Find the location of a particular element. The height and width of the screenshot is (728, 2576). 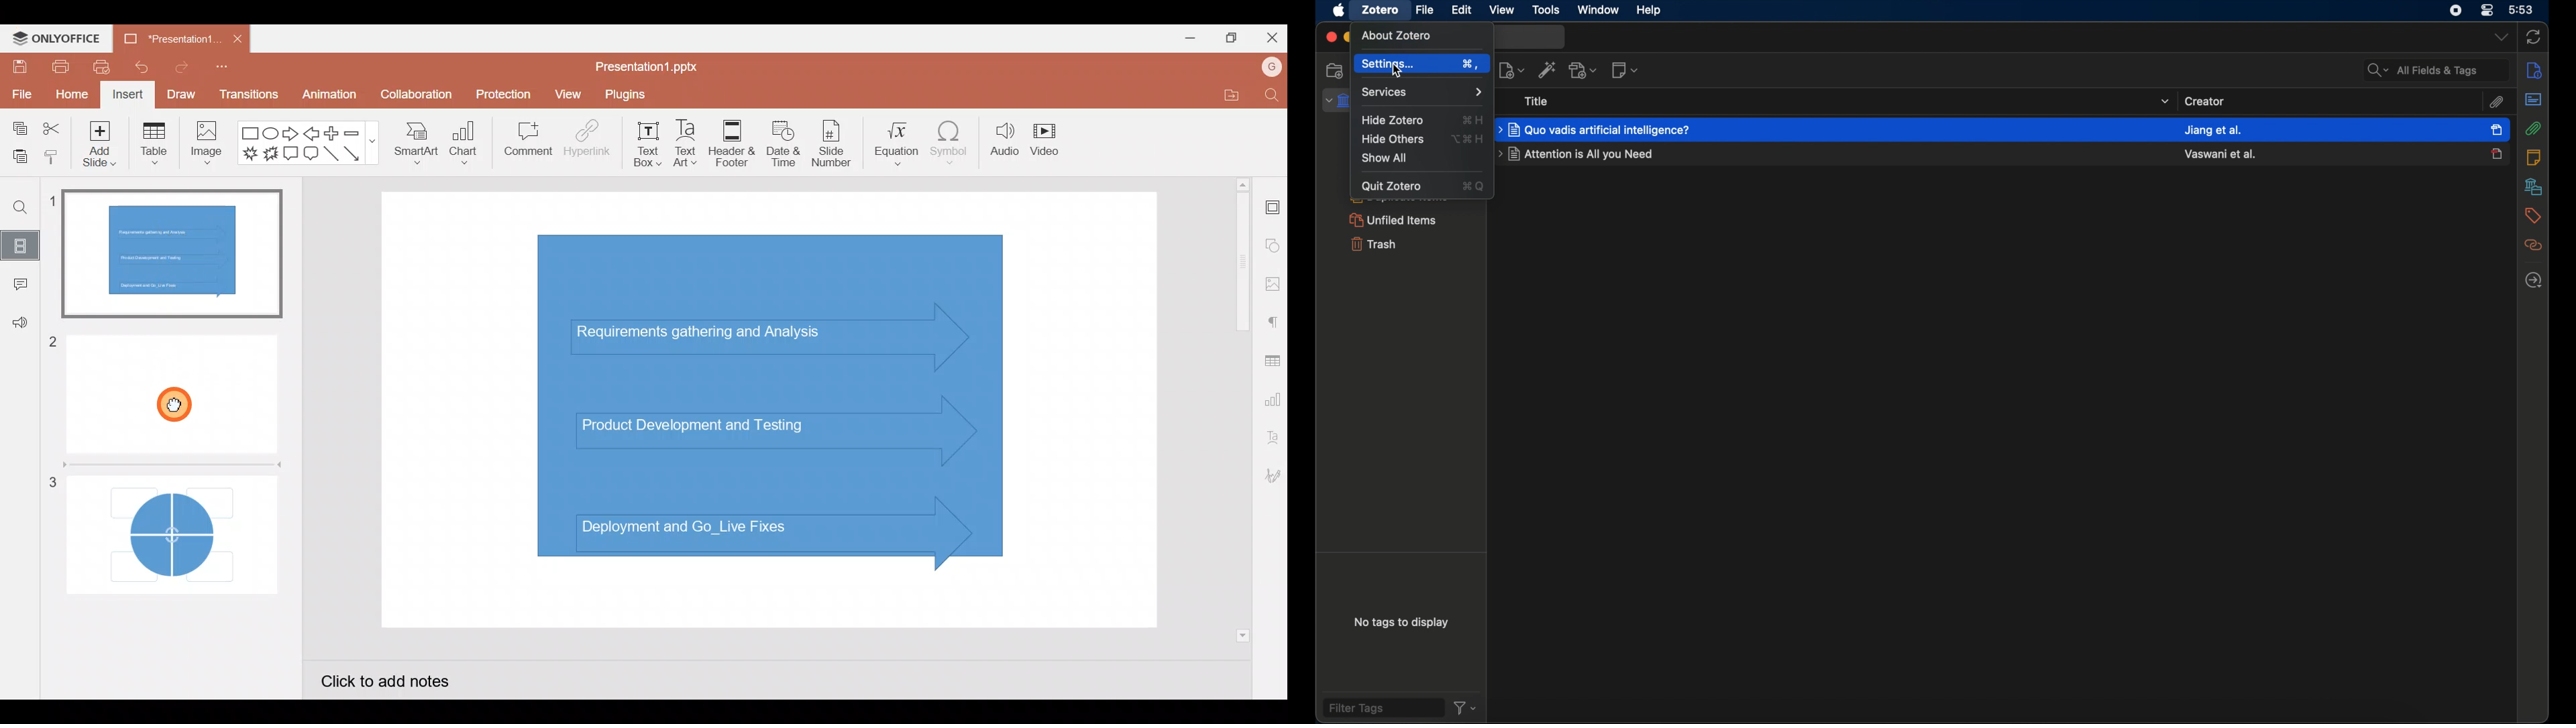

Minus is located at coordinates (359, 133).